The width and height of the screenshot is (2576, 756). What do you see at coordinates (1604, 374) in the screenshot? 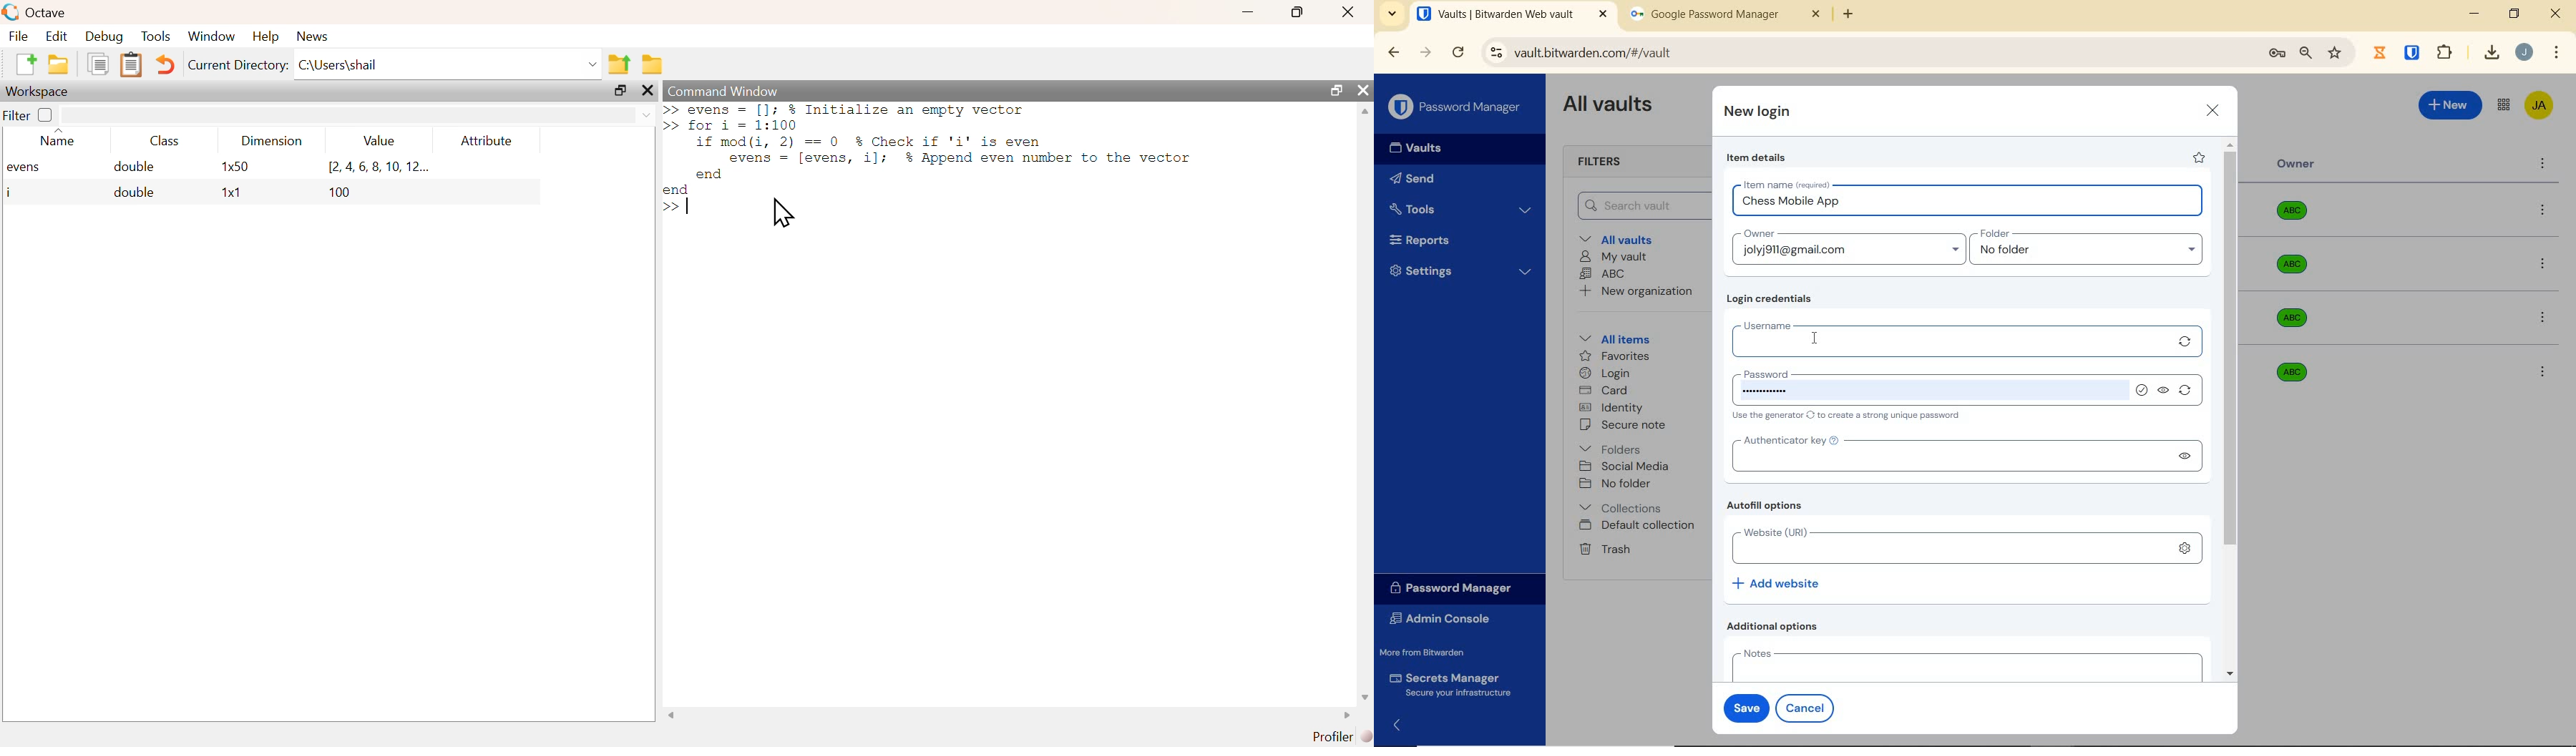
I see `login` at bounding box center [1604, 374].